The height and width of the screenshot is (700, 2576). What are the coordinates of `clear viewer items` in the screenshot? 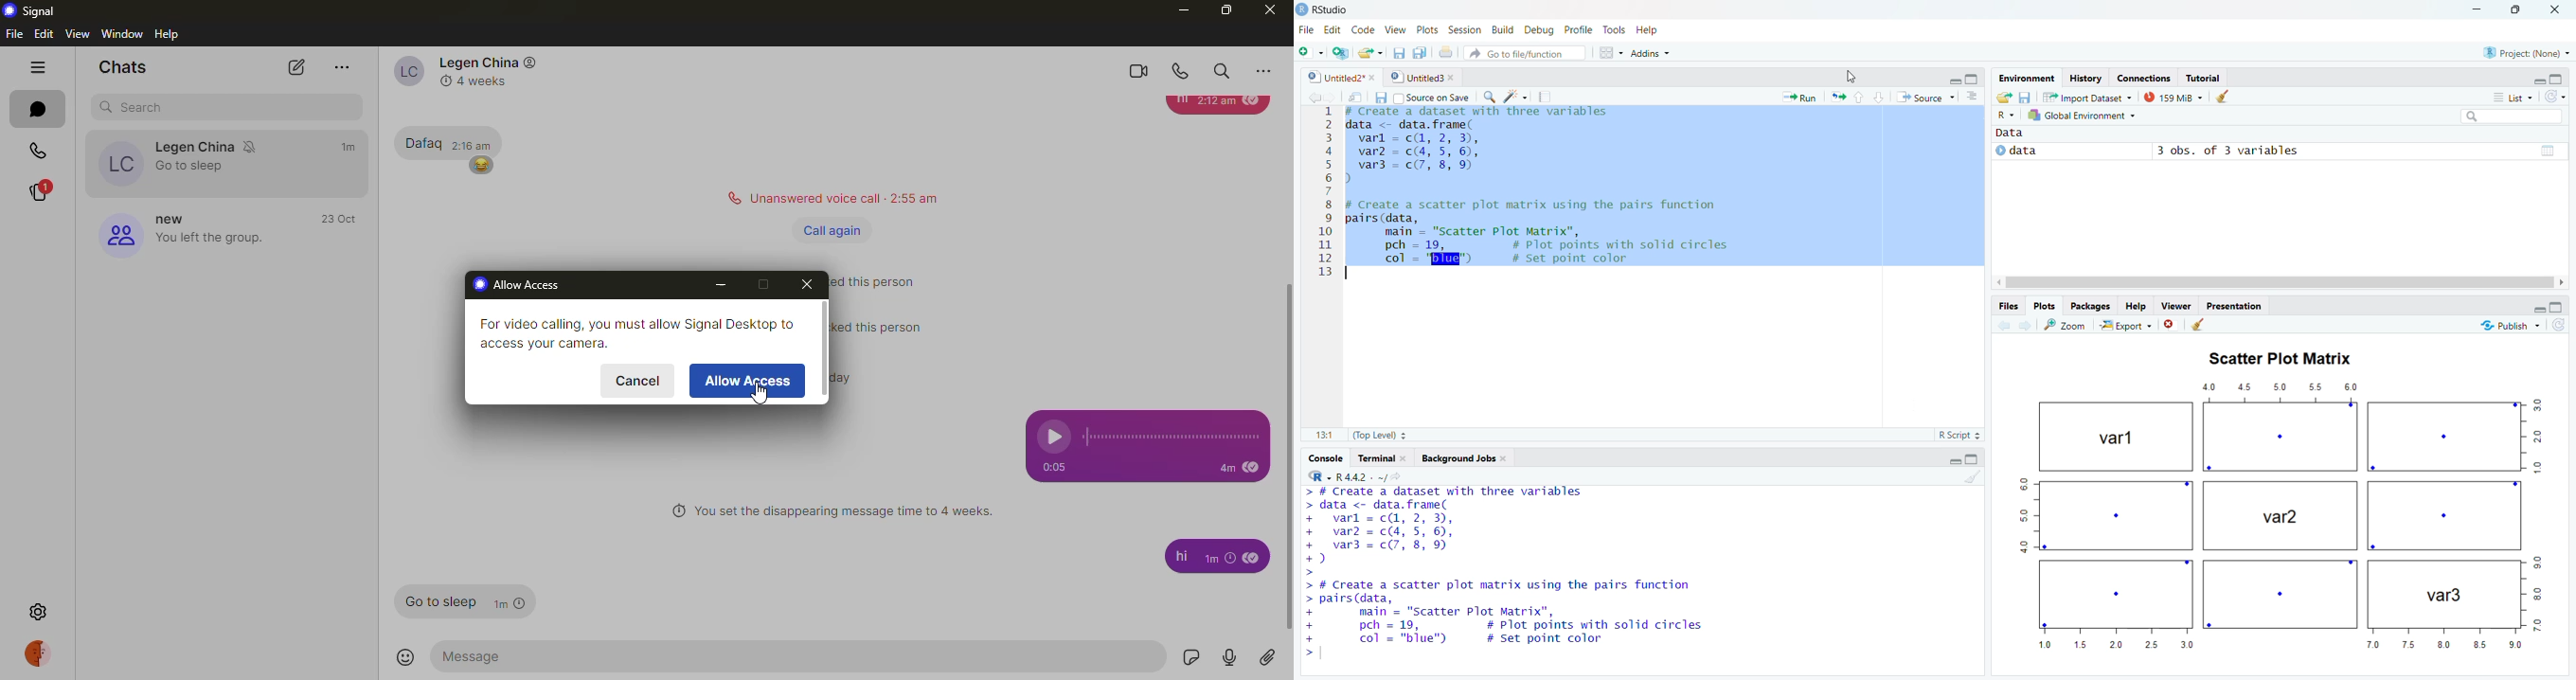 It's located at (2227, 97).